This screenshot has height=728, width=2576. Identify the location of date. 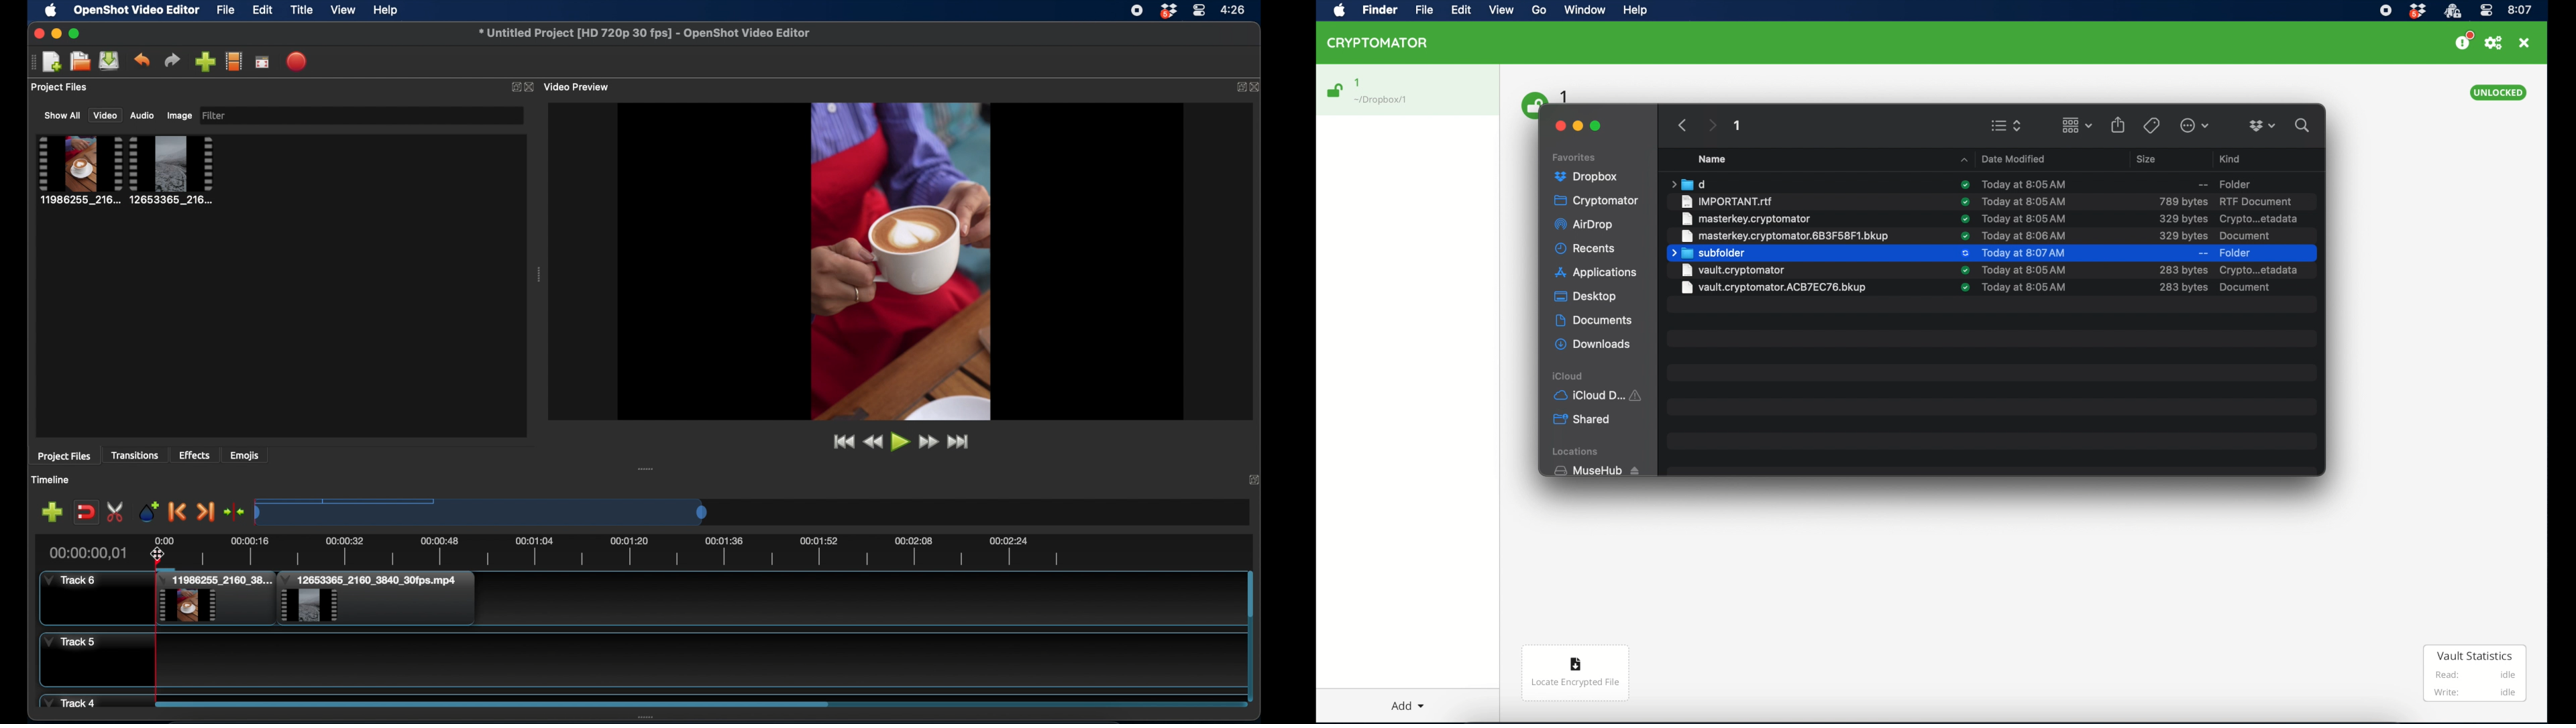
(2025, 219).